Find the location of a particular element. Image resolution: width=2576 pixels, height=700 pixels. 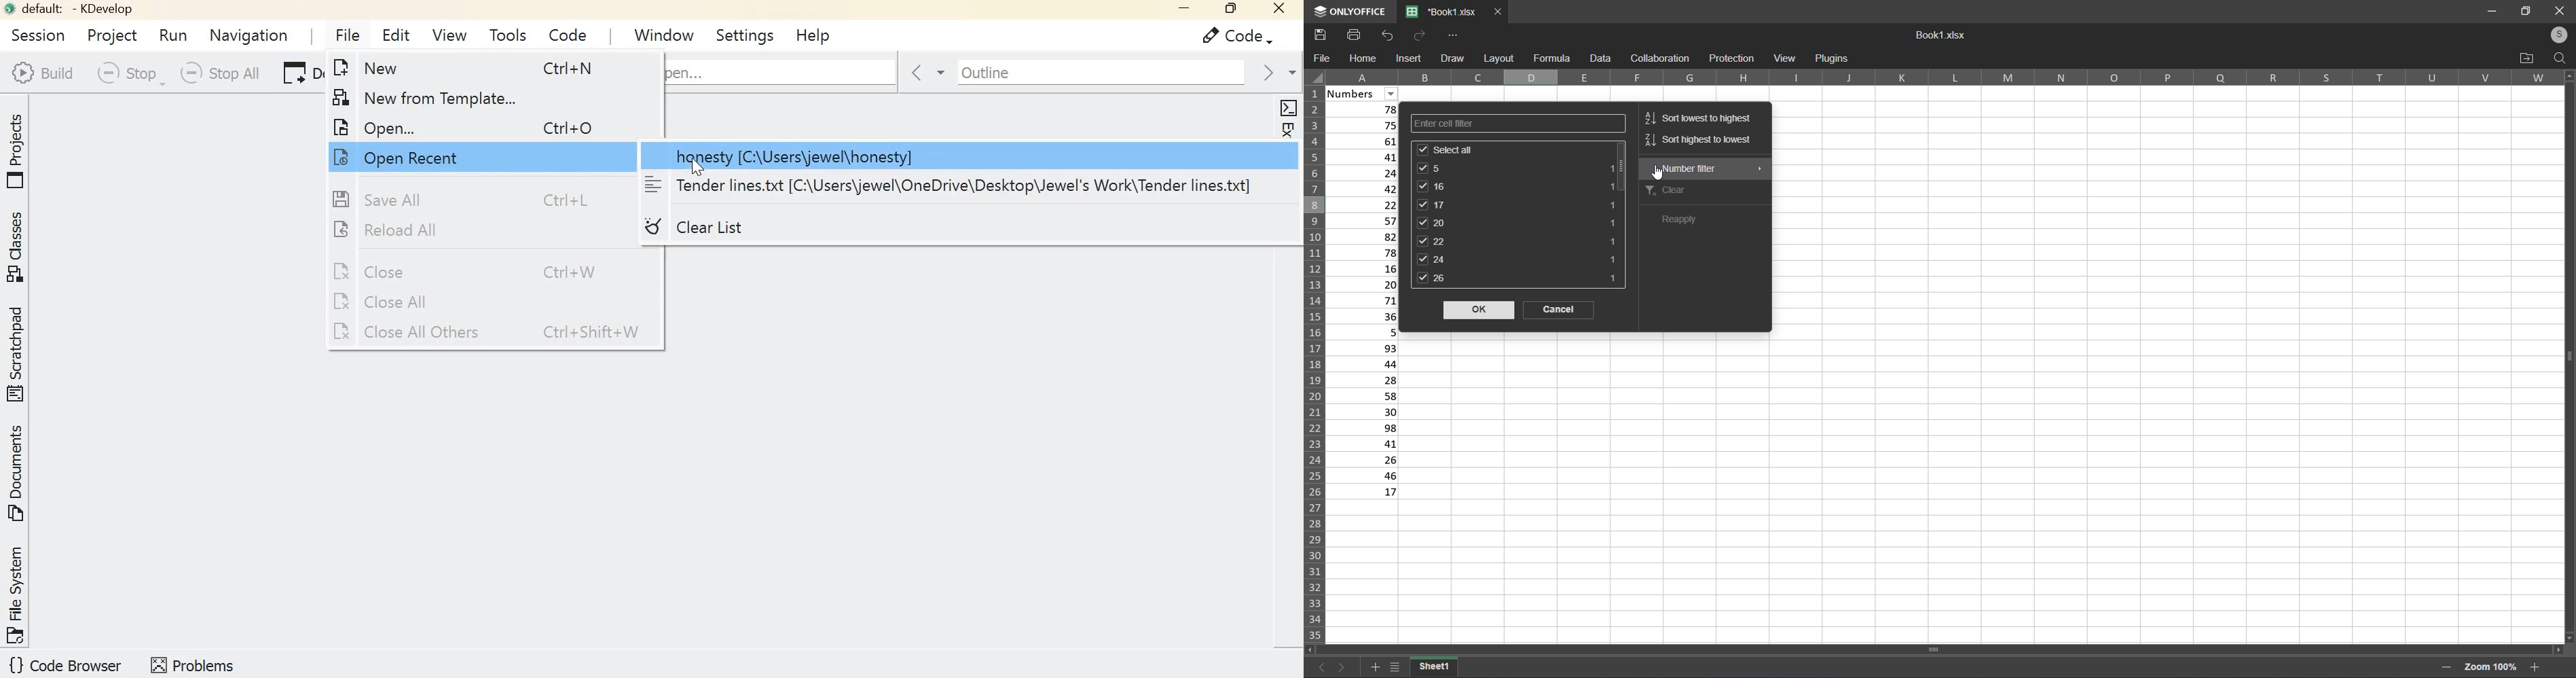

cursor is located at coordinates (1660, 174).